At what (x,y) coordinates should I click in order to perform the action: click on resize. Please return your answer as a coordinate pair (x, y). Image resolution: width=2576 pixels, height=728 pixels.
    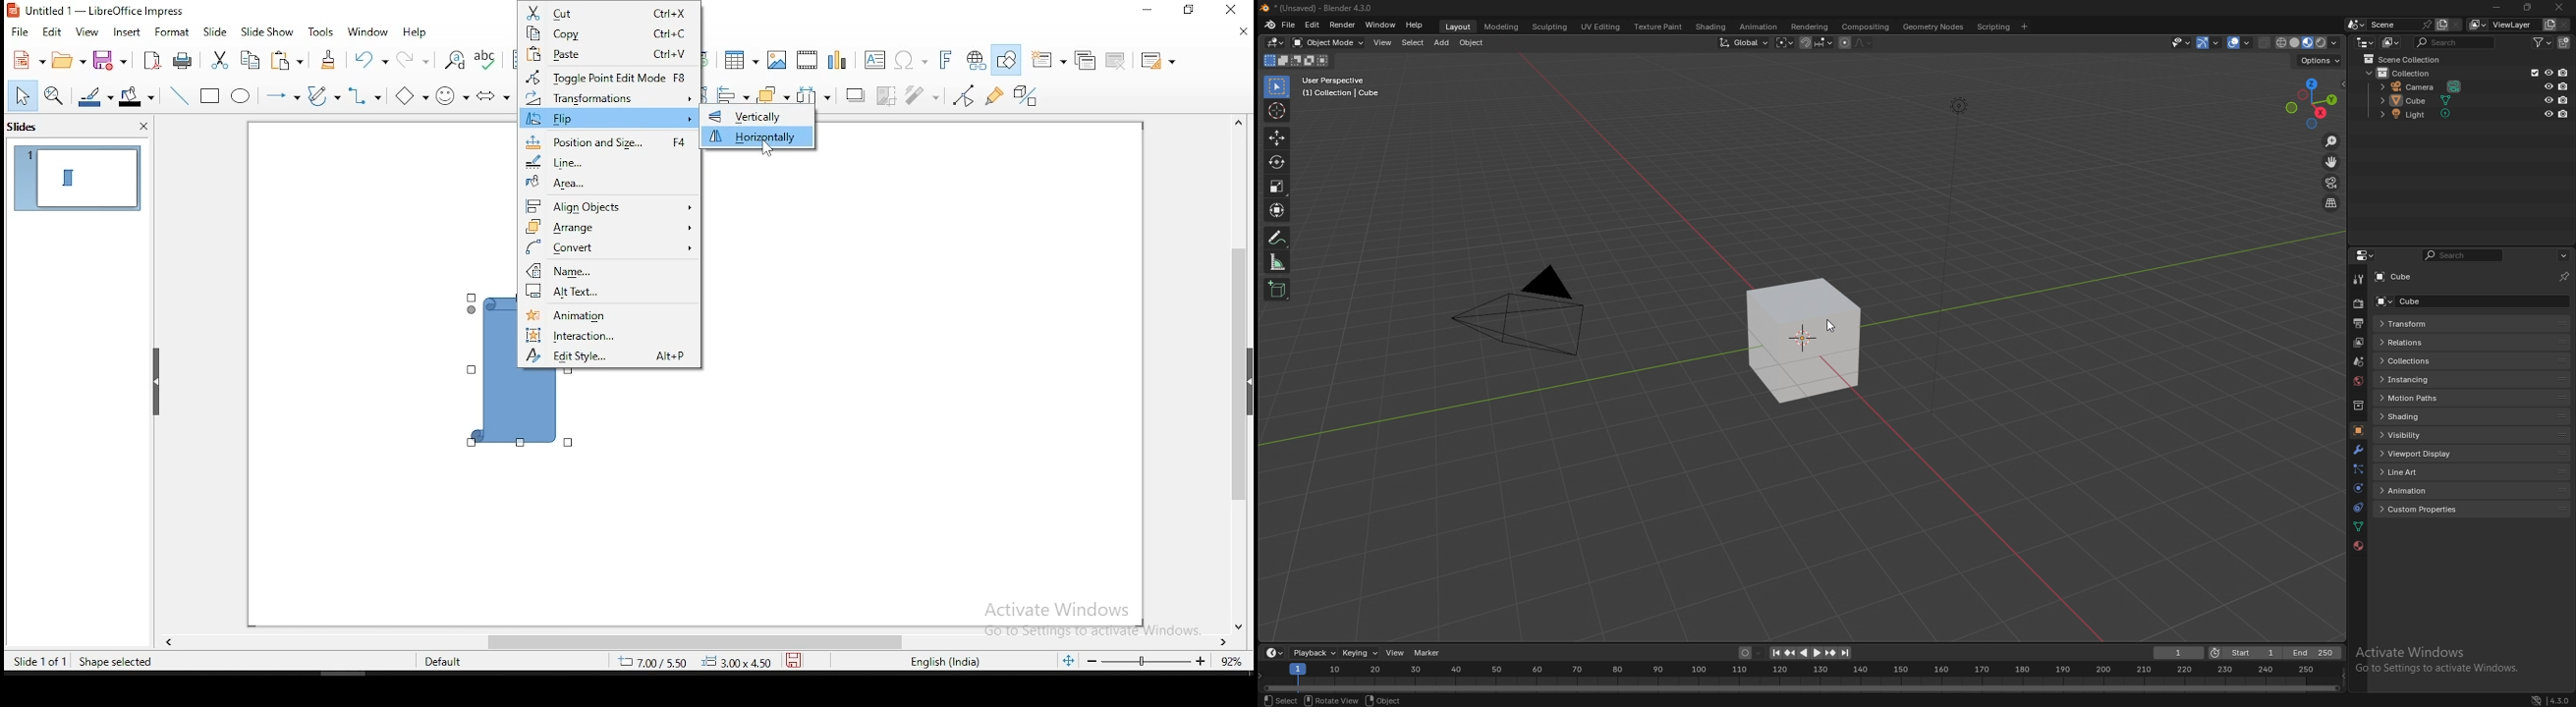
    Looking at the image, I should click on (2527, 7).